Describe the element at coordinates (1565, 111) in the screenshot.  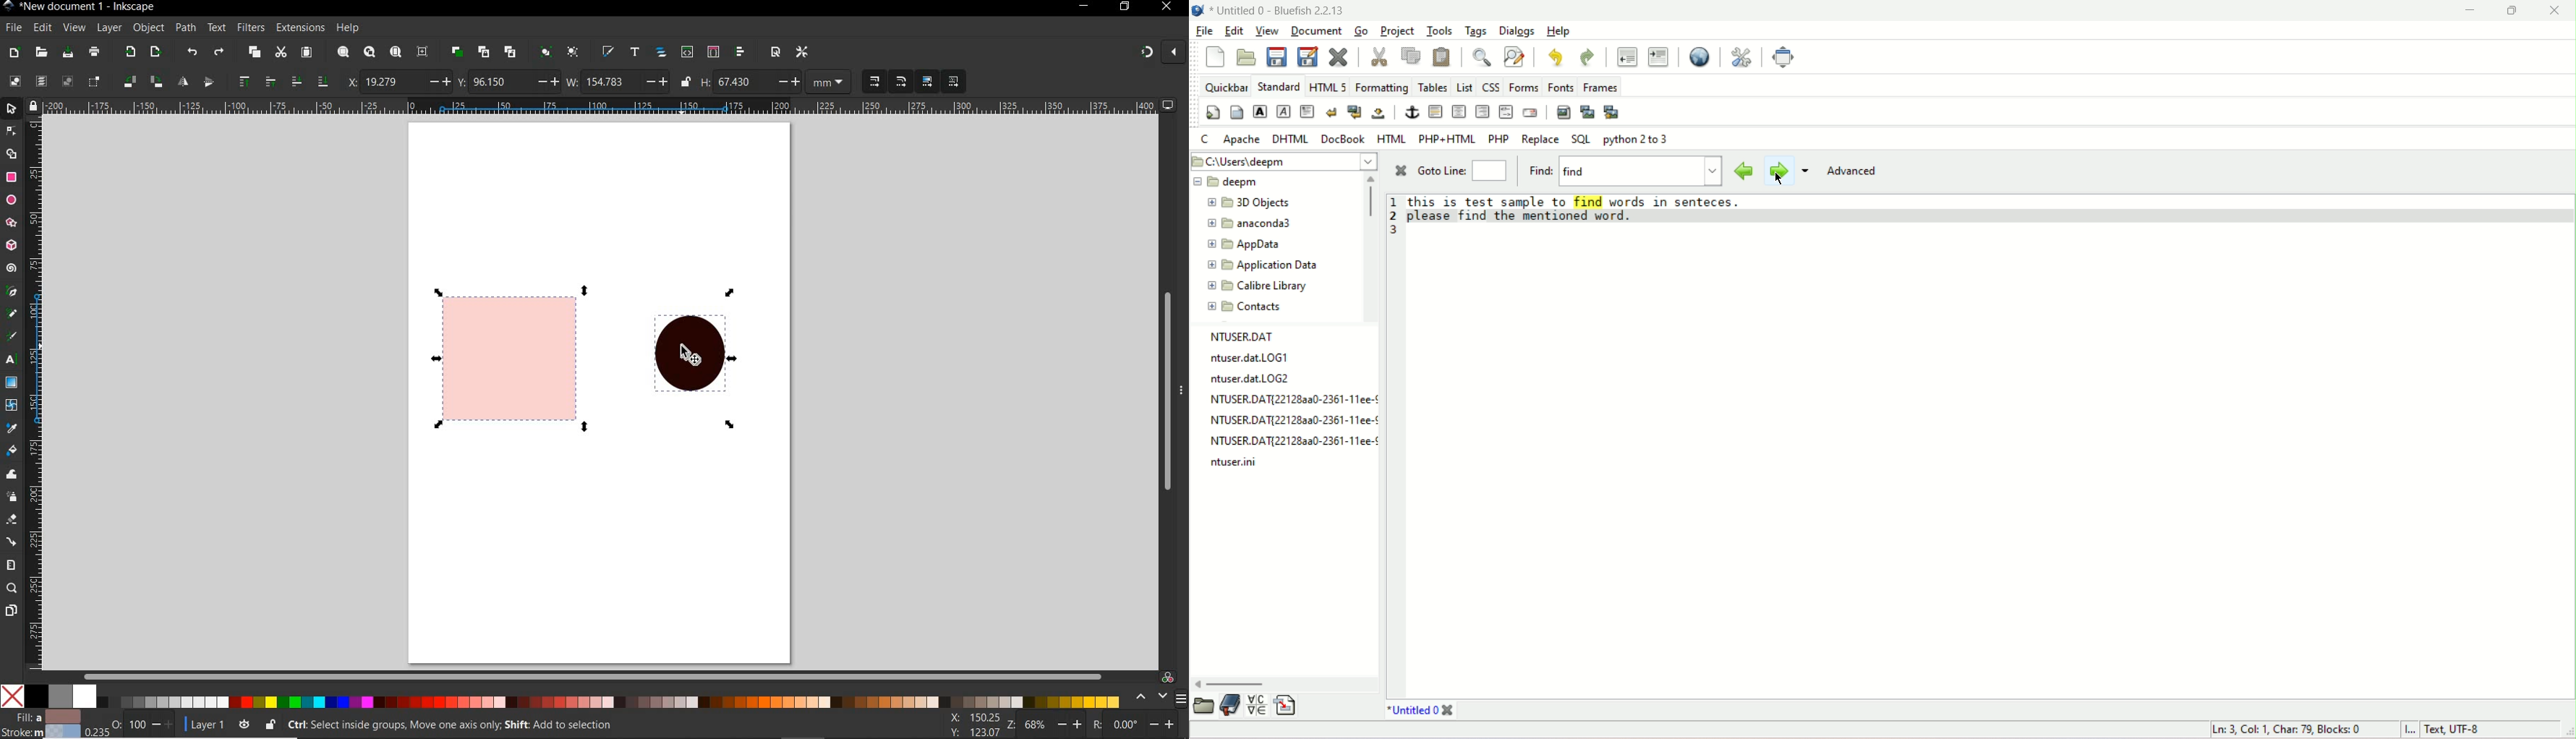
I see `insert images` at that location.